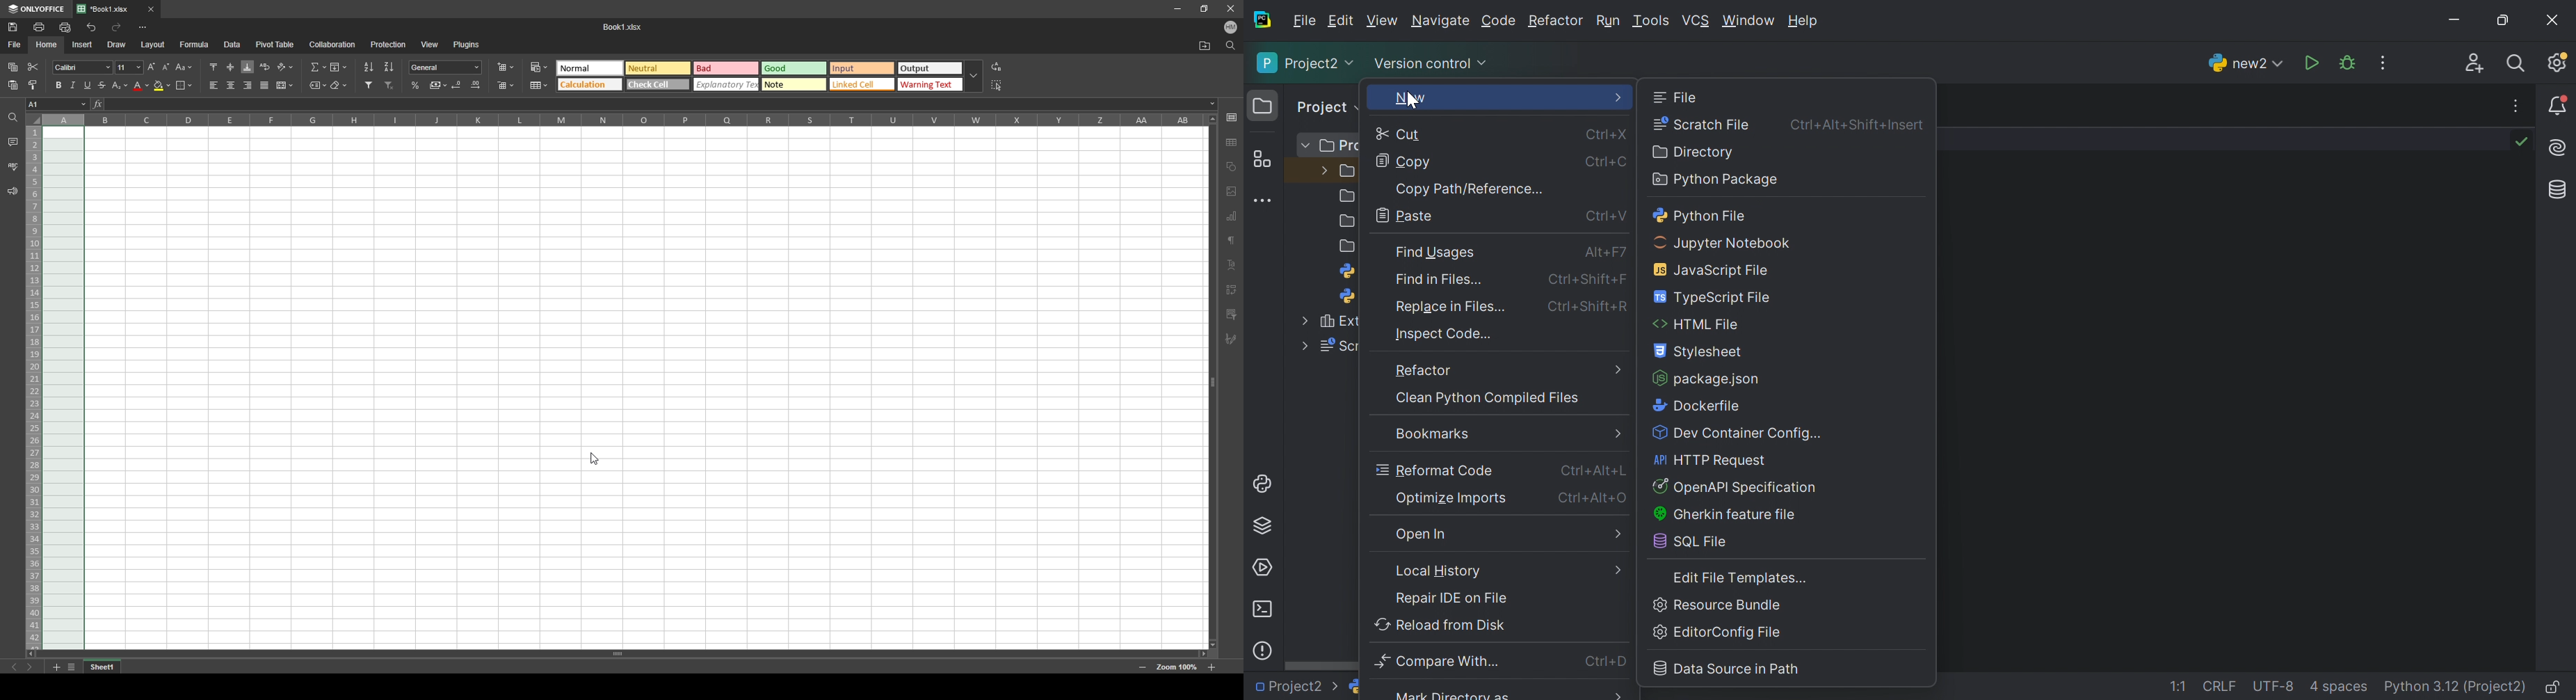 The image size is (2576, 700). What do you see at coordinates (1695, 152) in the screenshot?
I see `Directory` at bounding box center [1695, 152].